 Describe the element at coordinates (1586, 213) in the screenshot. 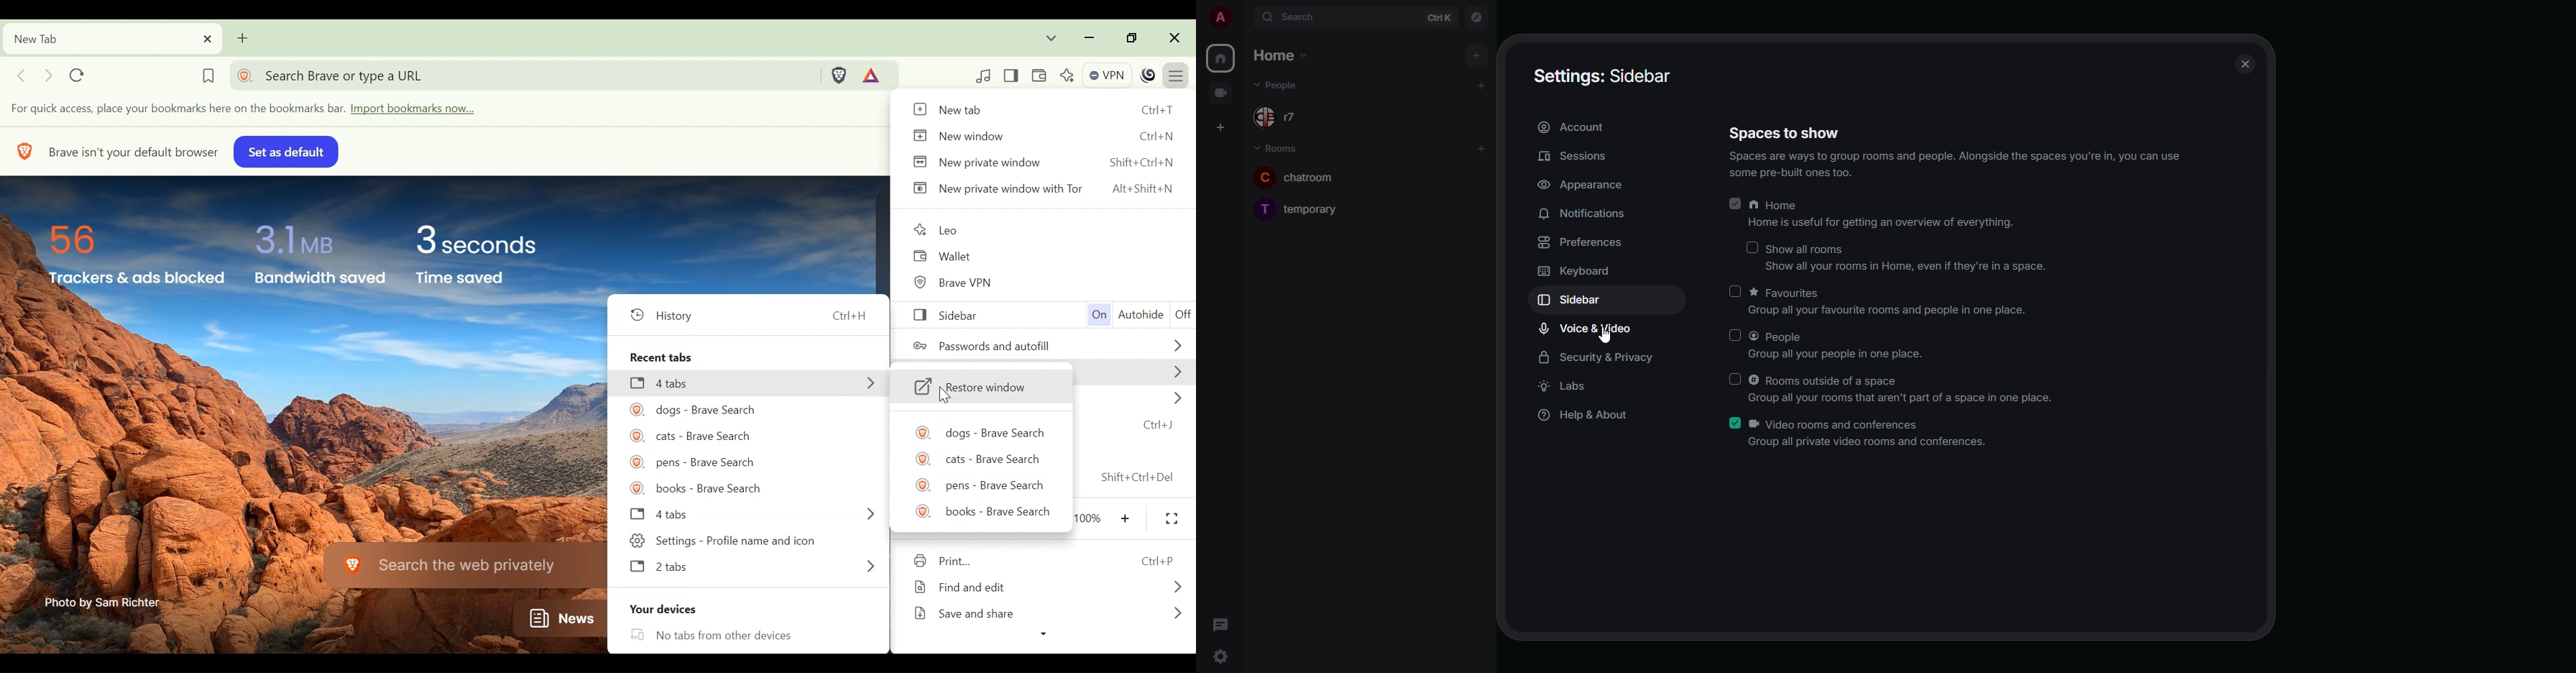

I see `notifications` at that location.